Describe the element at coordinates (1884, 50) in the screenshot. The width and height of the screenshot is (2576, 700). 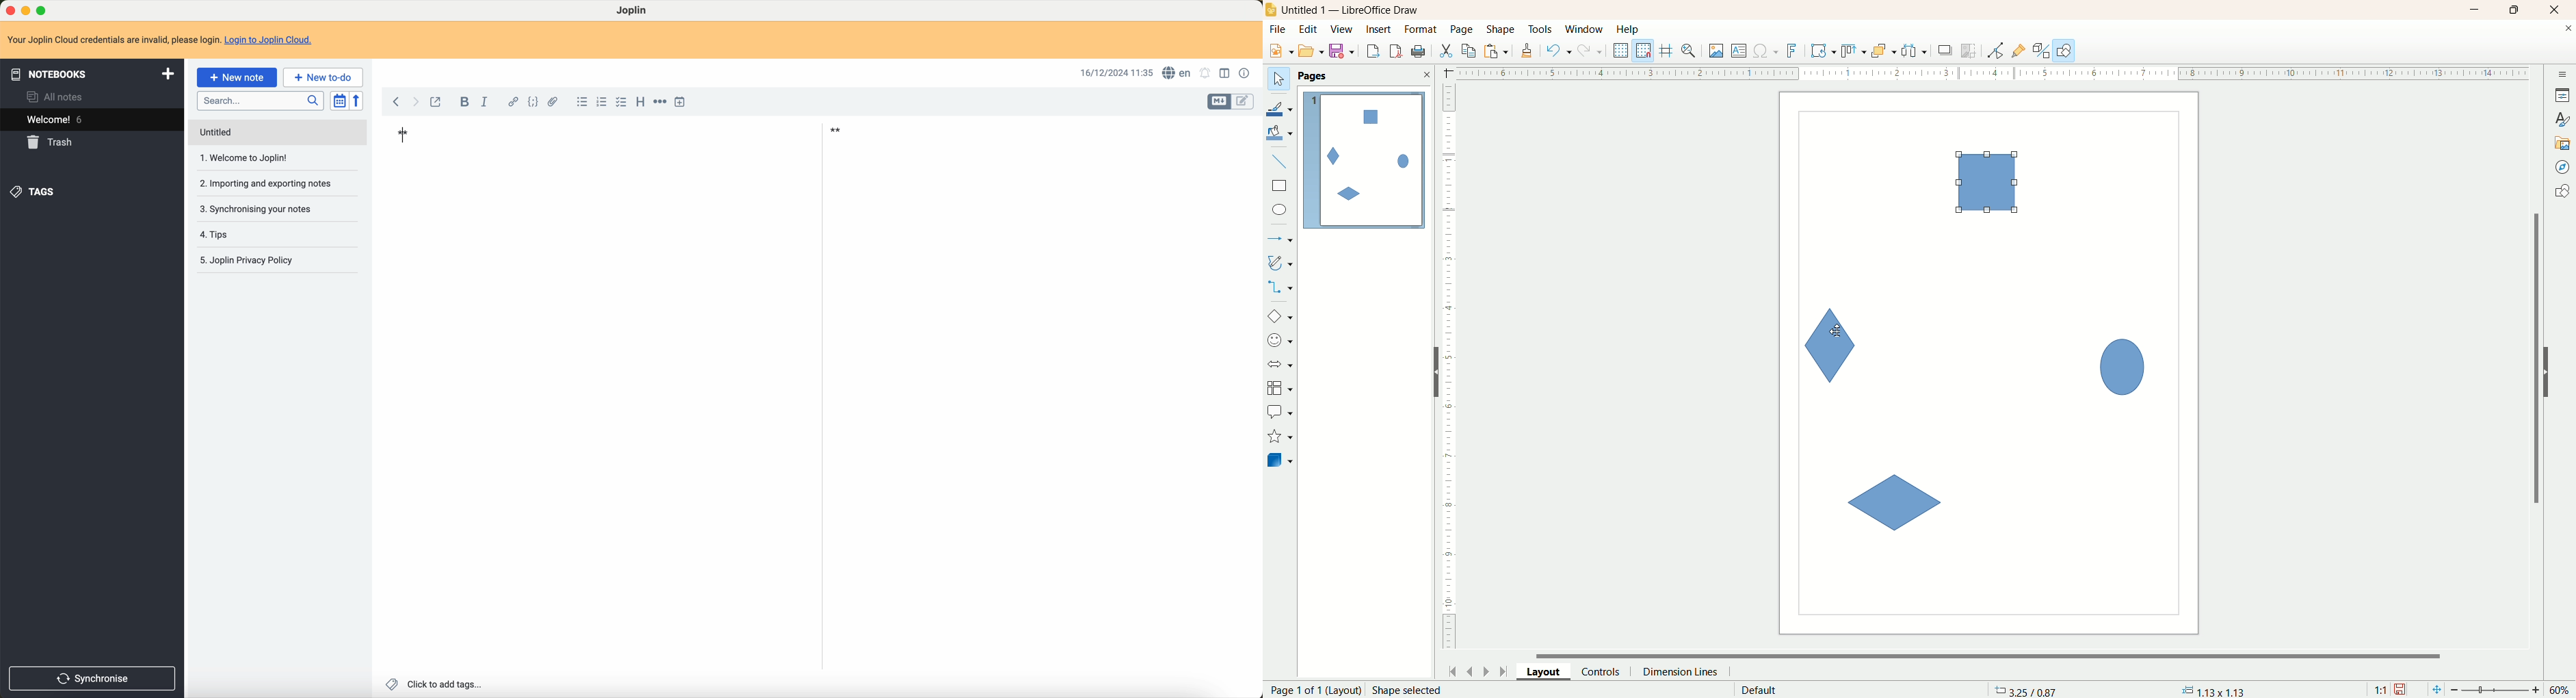
I see `arrange` at that location.